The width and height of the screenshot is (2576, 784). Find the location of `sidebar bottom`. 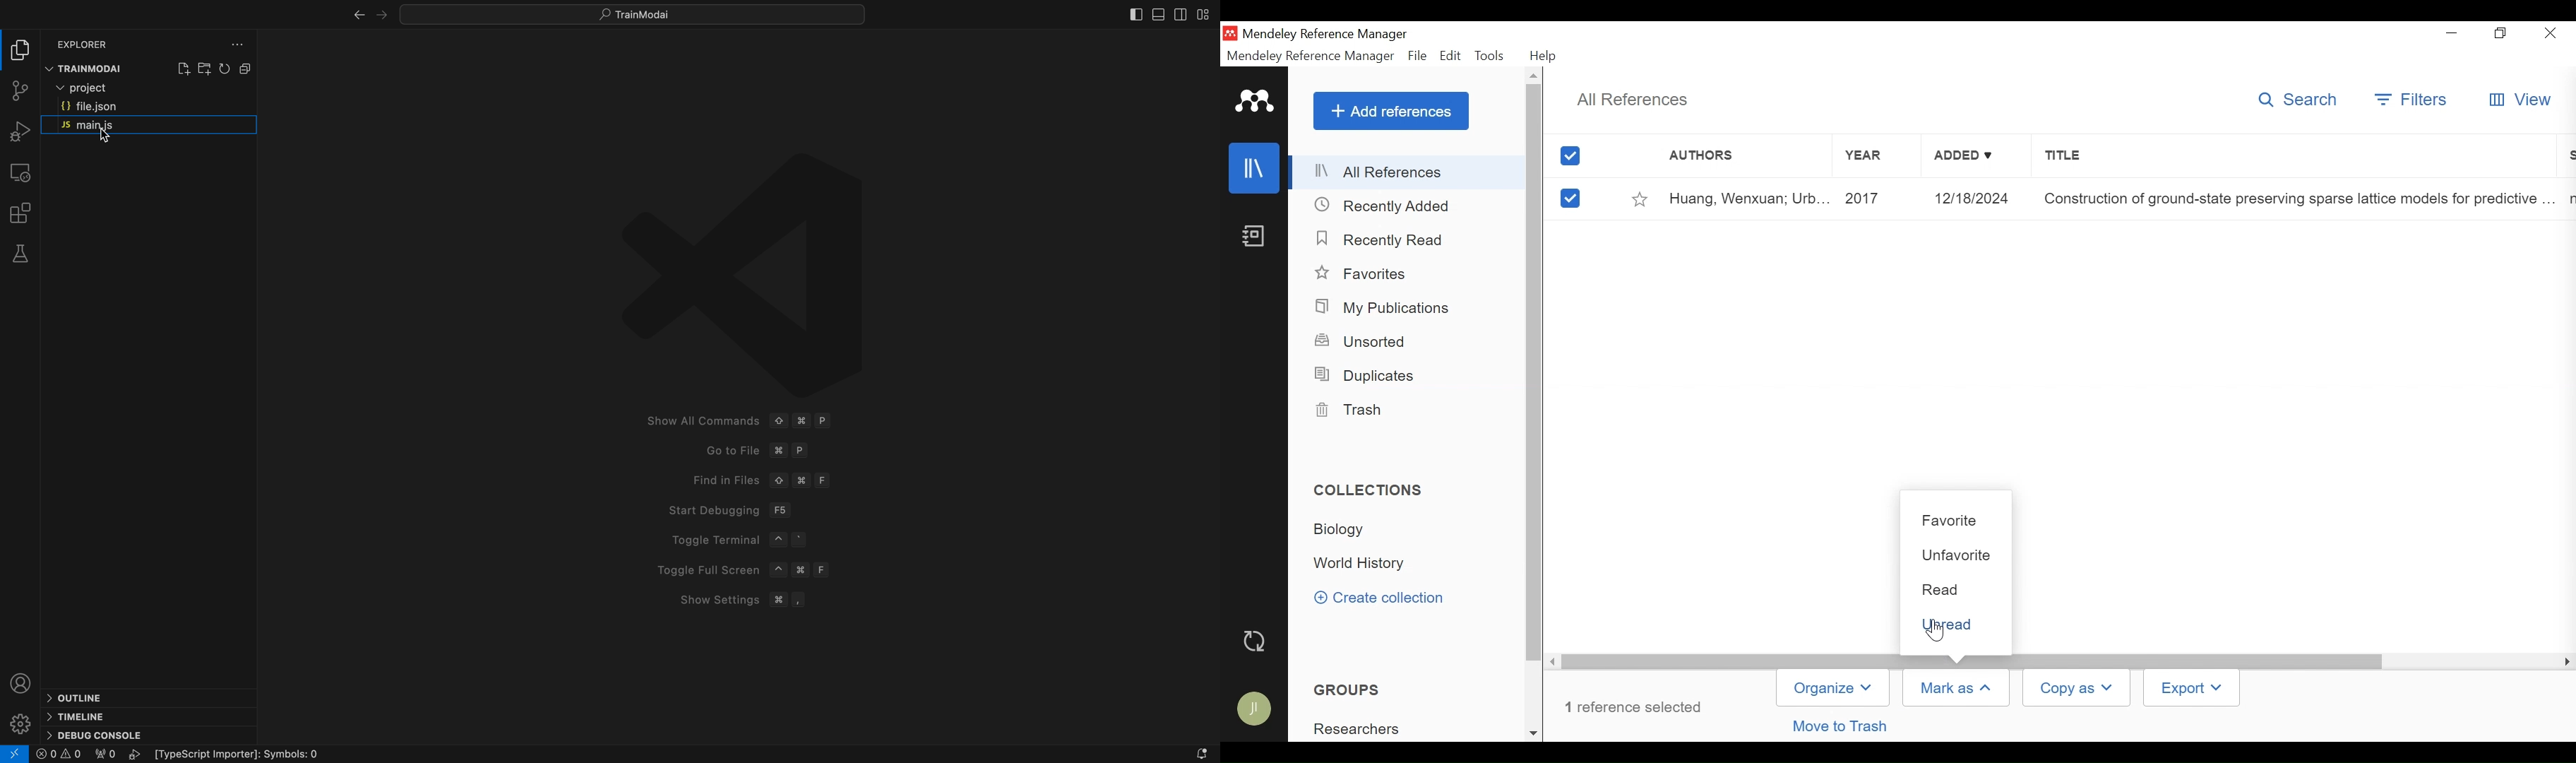

sidebar bottom is located at coordinates (1157, 15).